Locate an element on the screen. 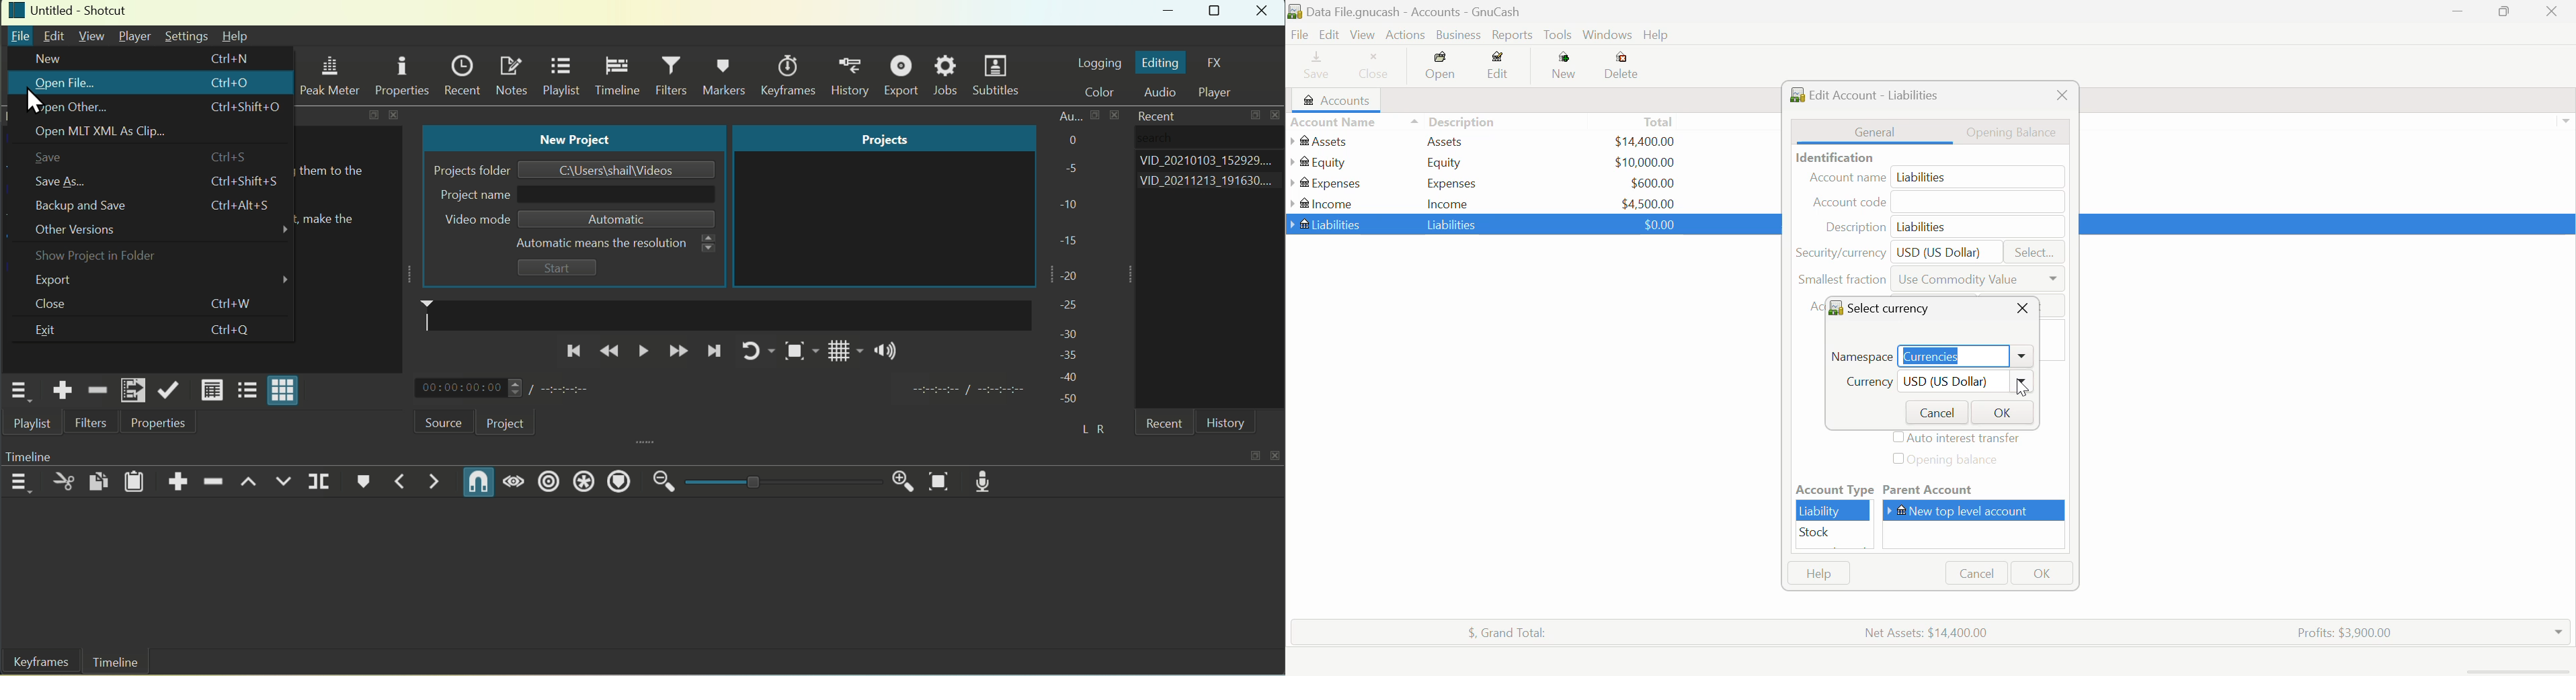  Automatic means the resolutio is located at coordinates (603, 243).